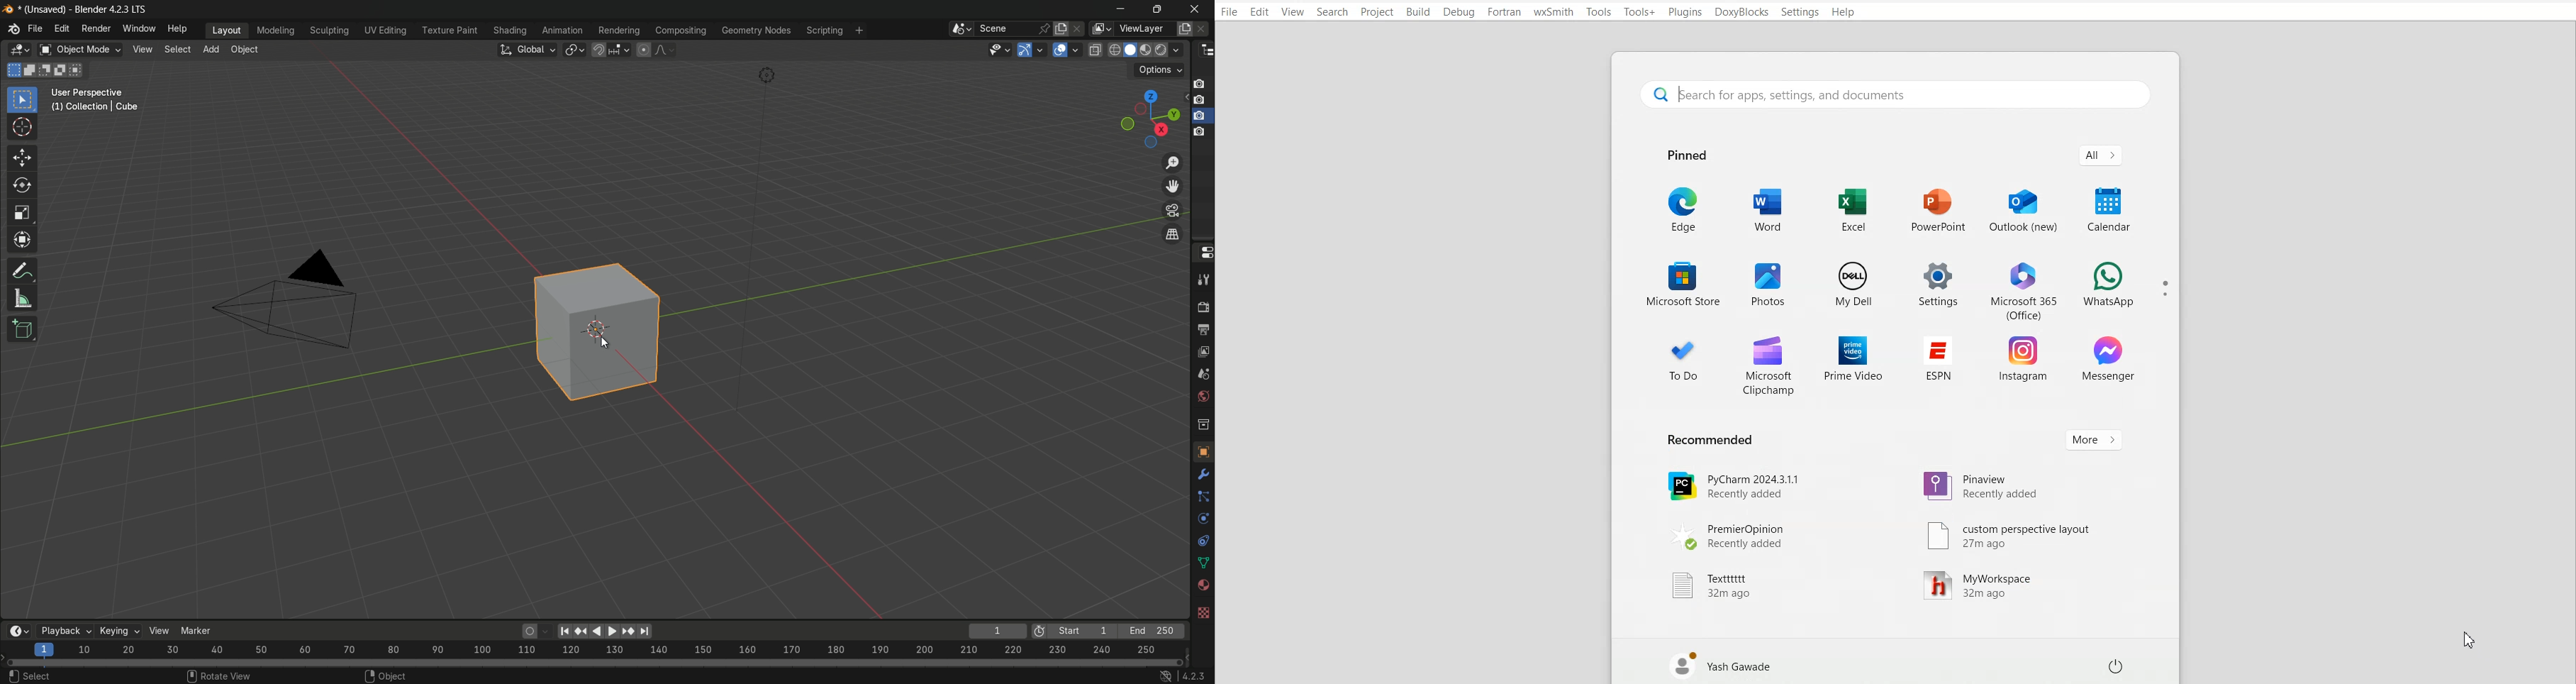 The height and width of the screenshot is (700, 2576). I want to click on Instagram, so click(2024, 360).